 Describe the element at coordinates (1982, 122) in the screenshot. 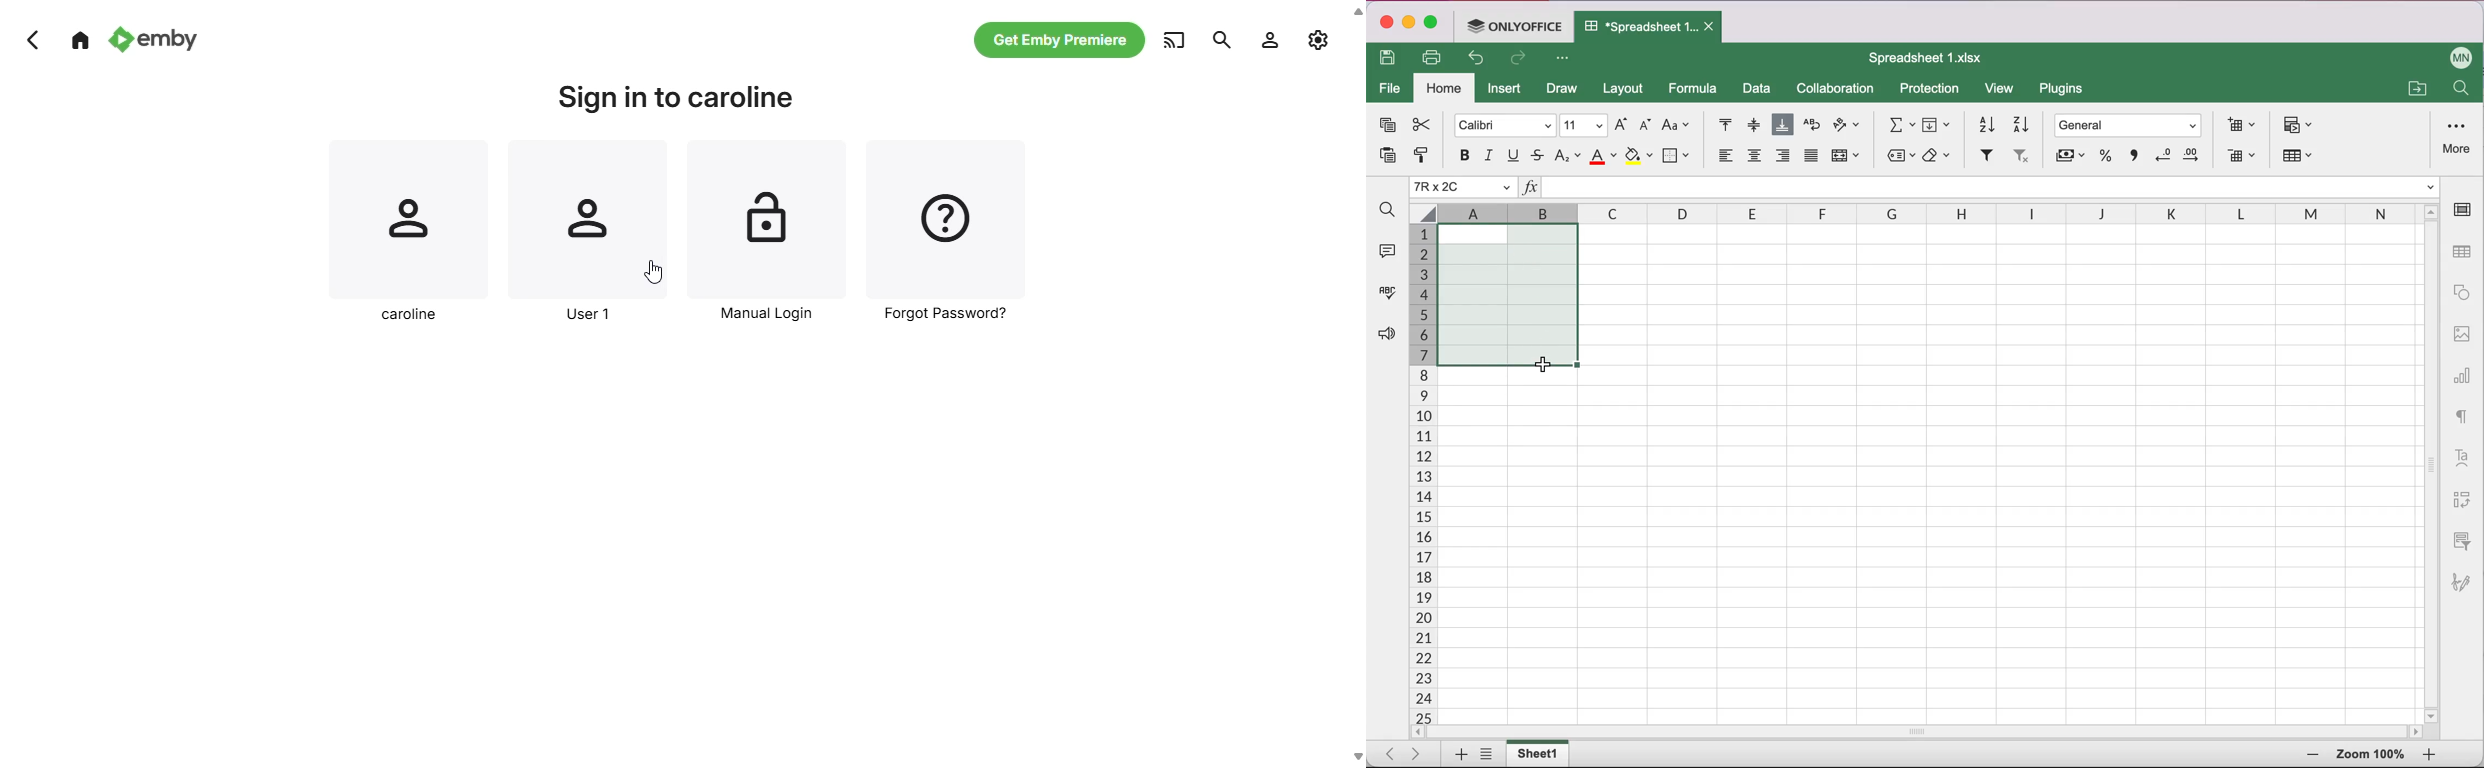

I see `sort ascending` at that location.